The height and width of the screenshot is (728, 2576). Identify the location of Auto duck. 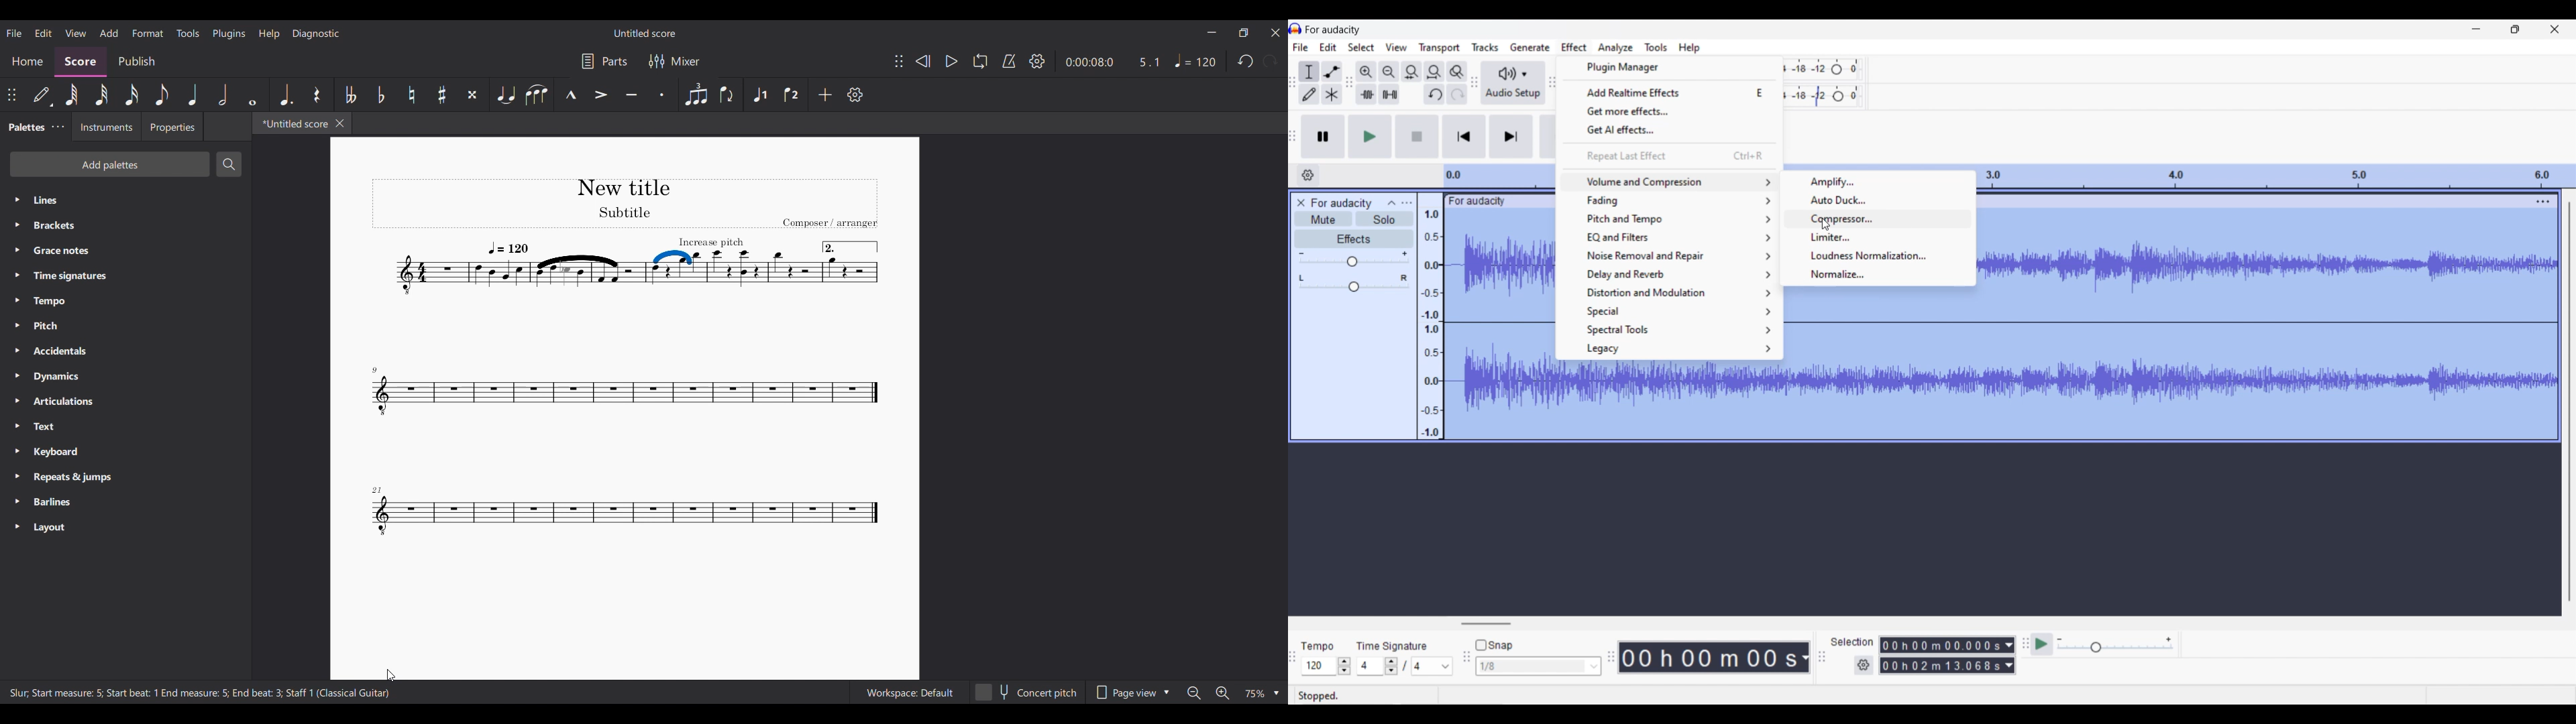
(1877, 200).